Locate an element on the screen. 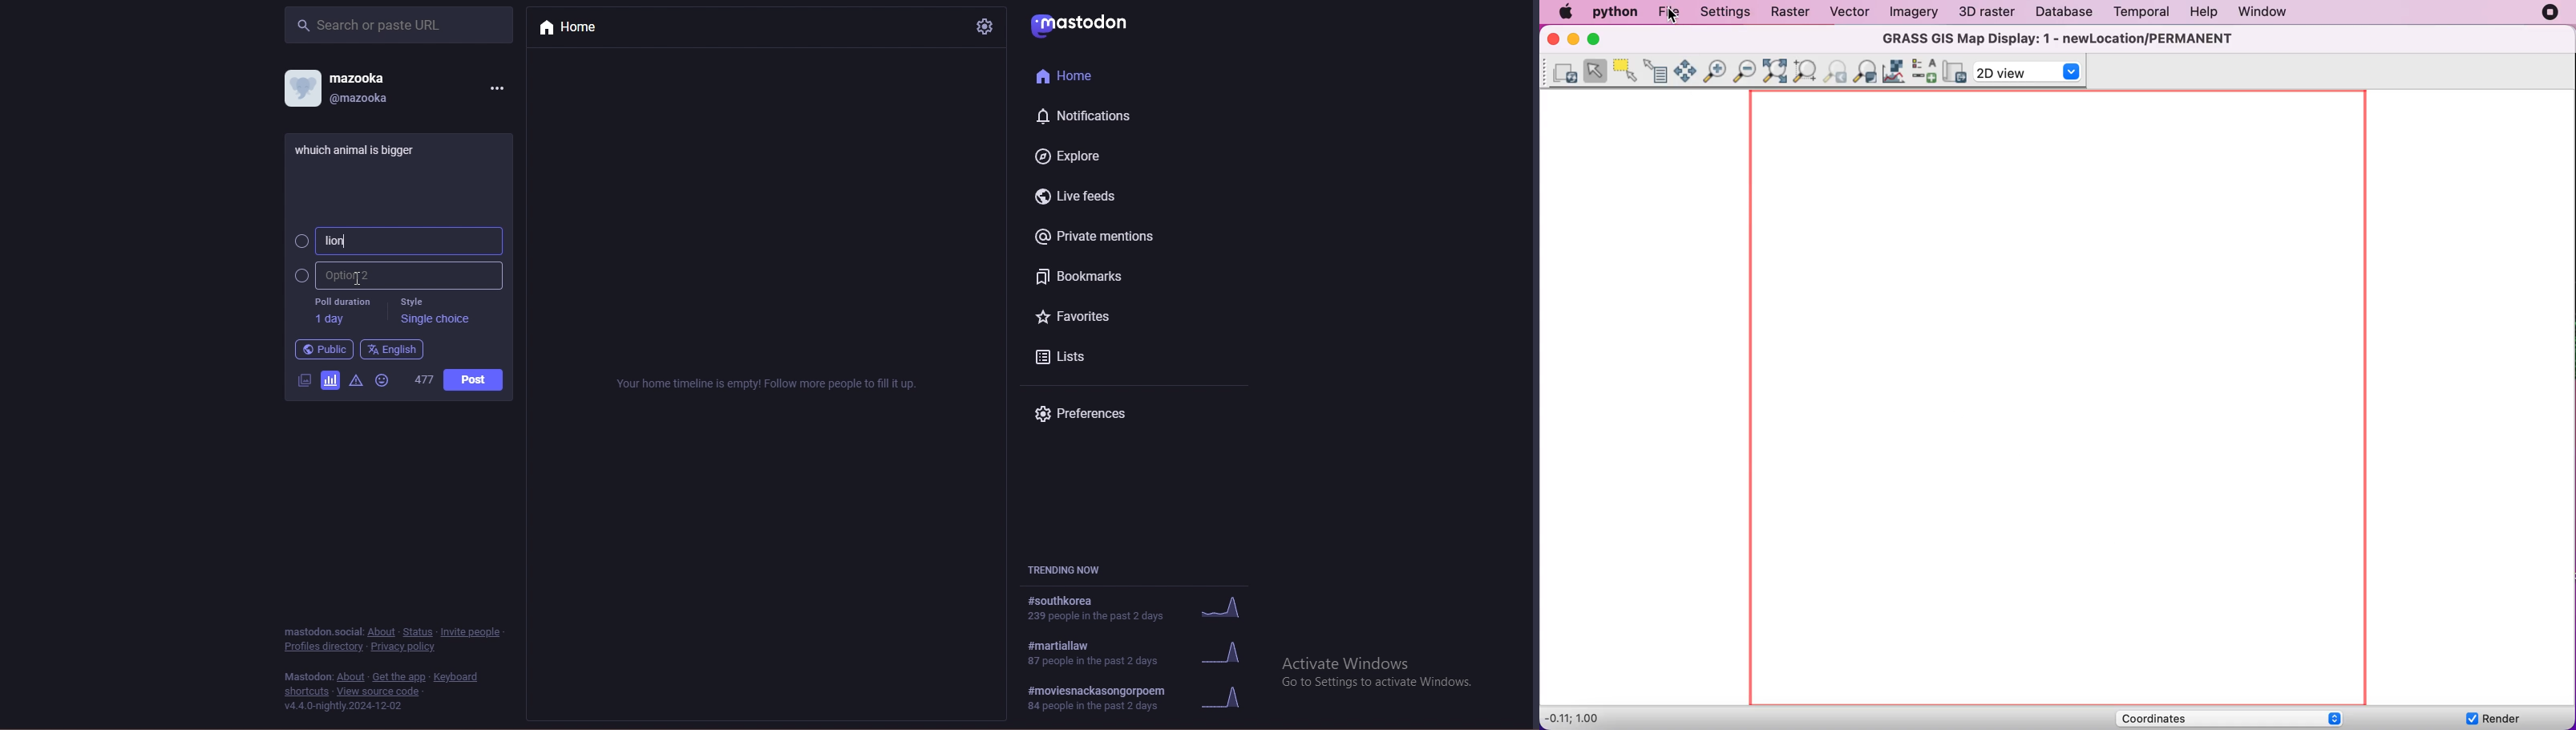  status is located at coordinates (419, 632).